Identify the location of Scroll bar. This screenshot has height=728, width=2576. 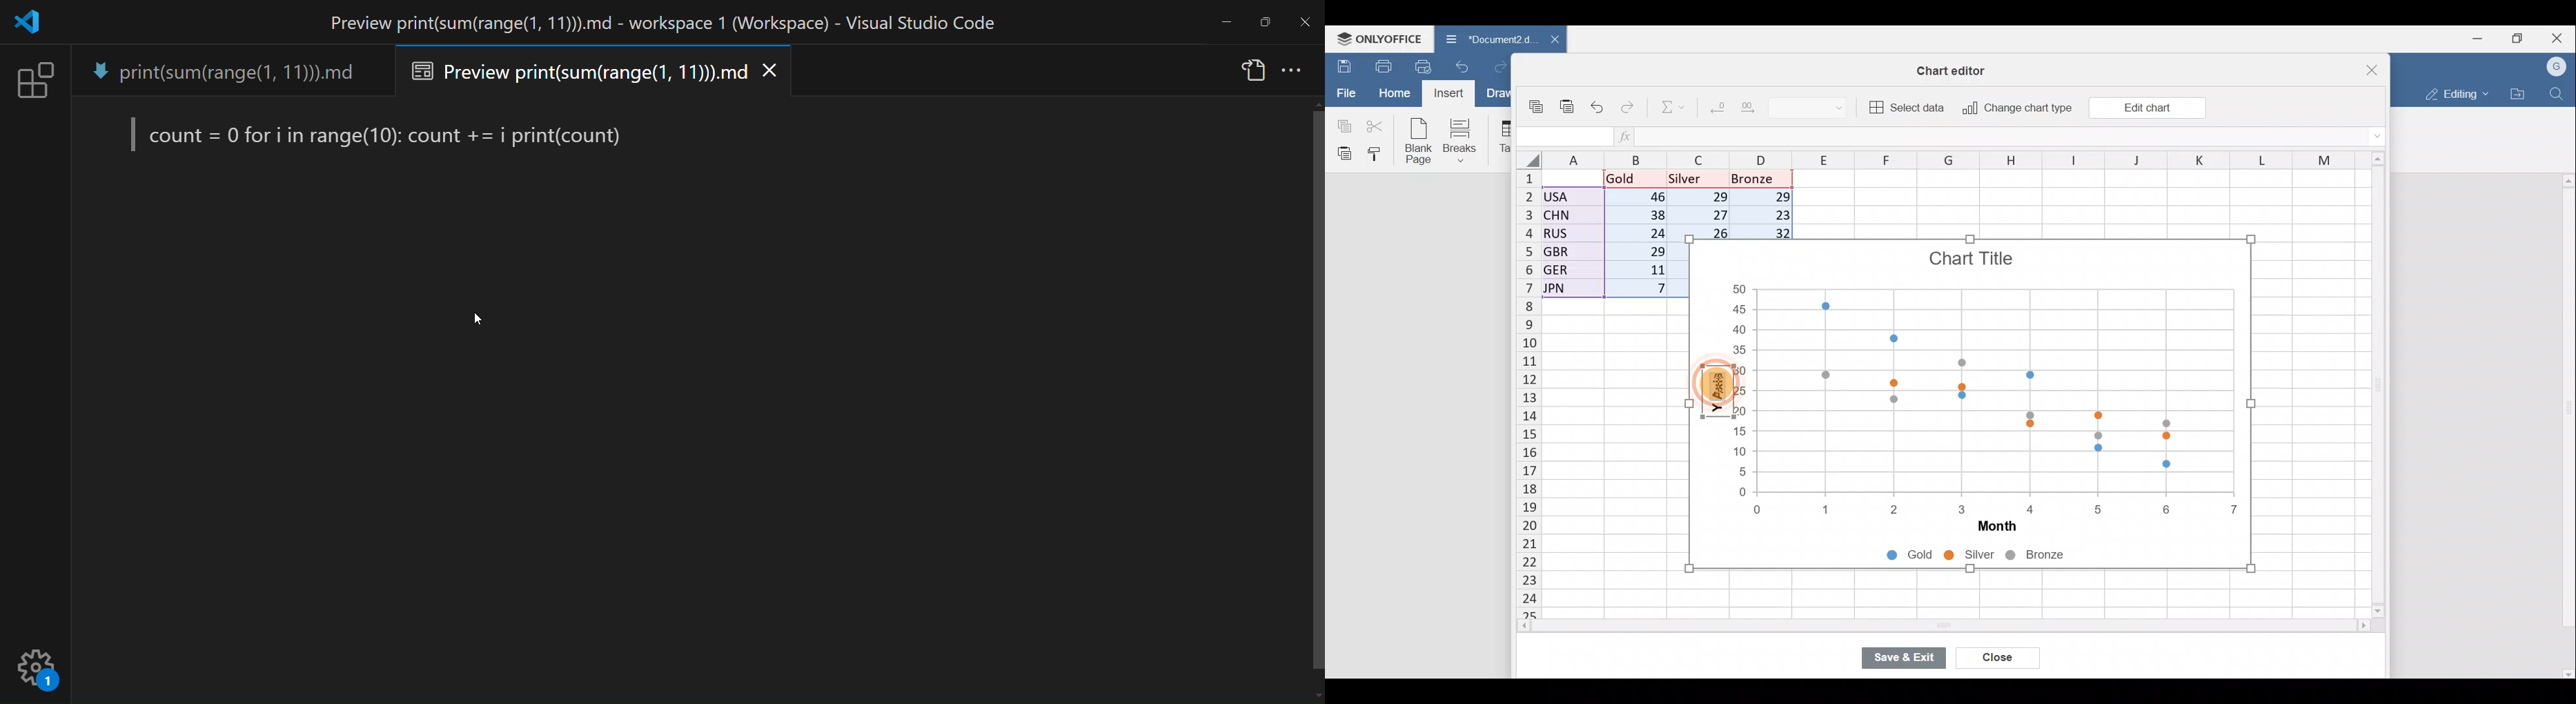
(2374, 386).